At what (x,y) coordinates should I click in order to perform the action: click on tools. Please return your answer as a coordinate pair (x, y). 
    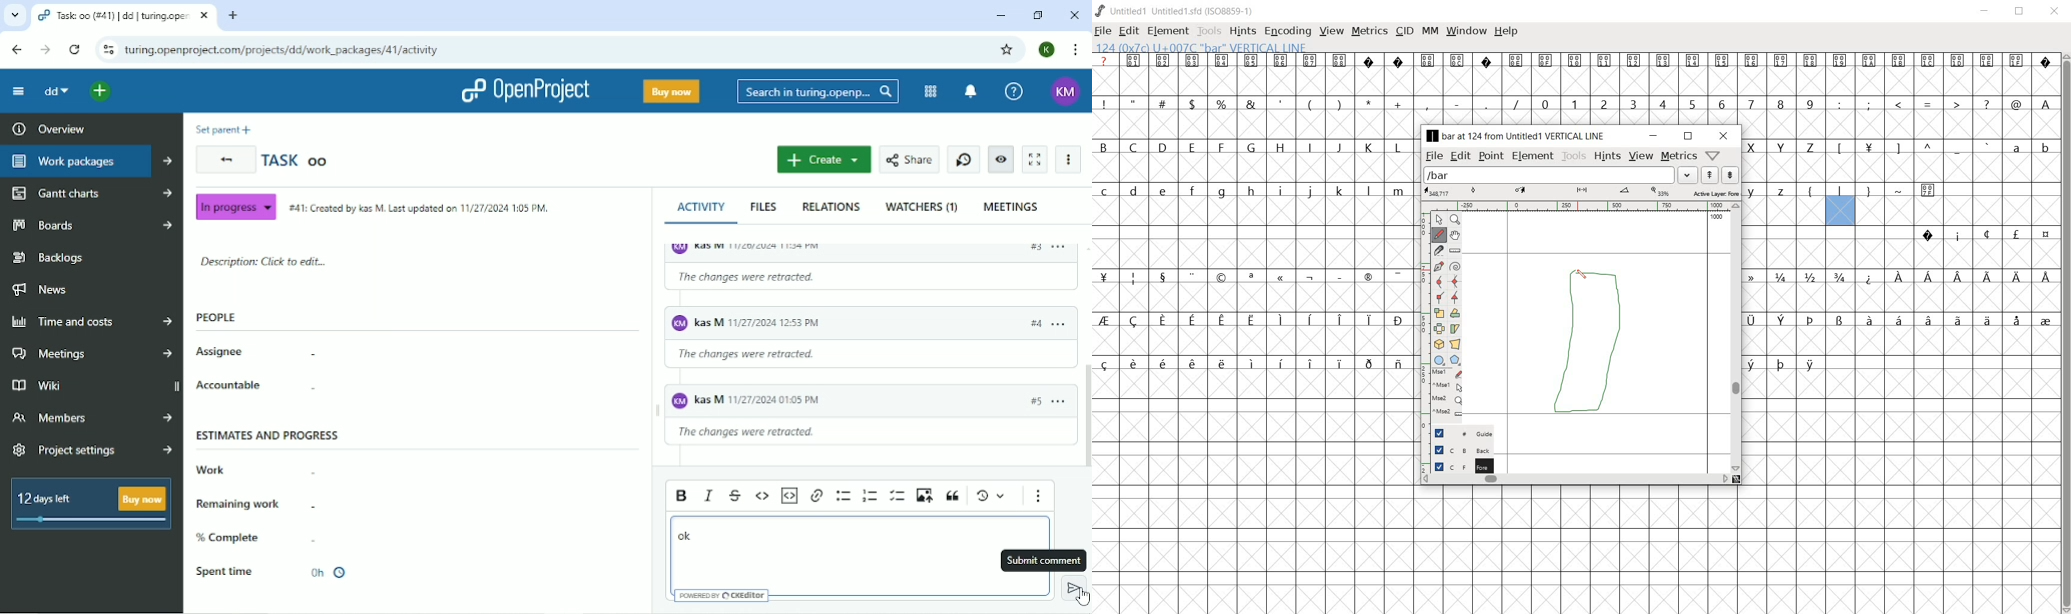
    Looking at the image, I should click on (1209, 30).